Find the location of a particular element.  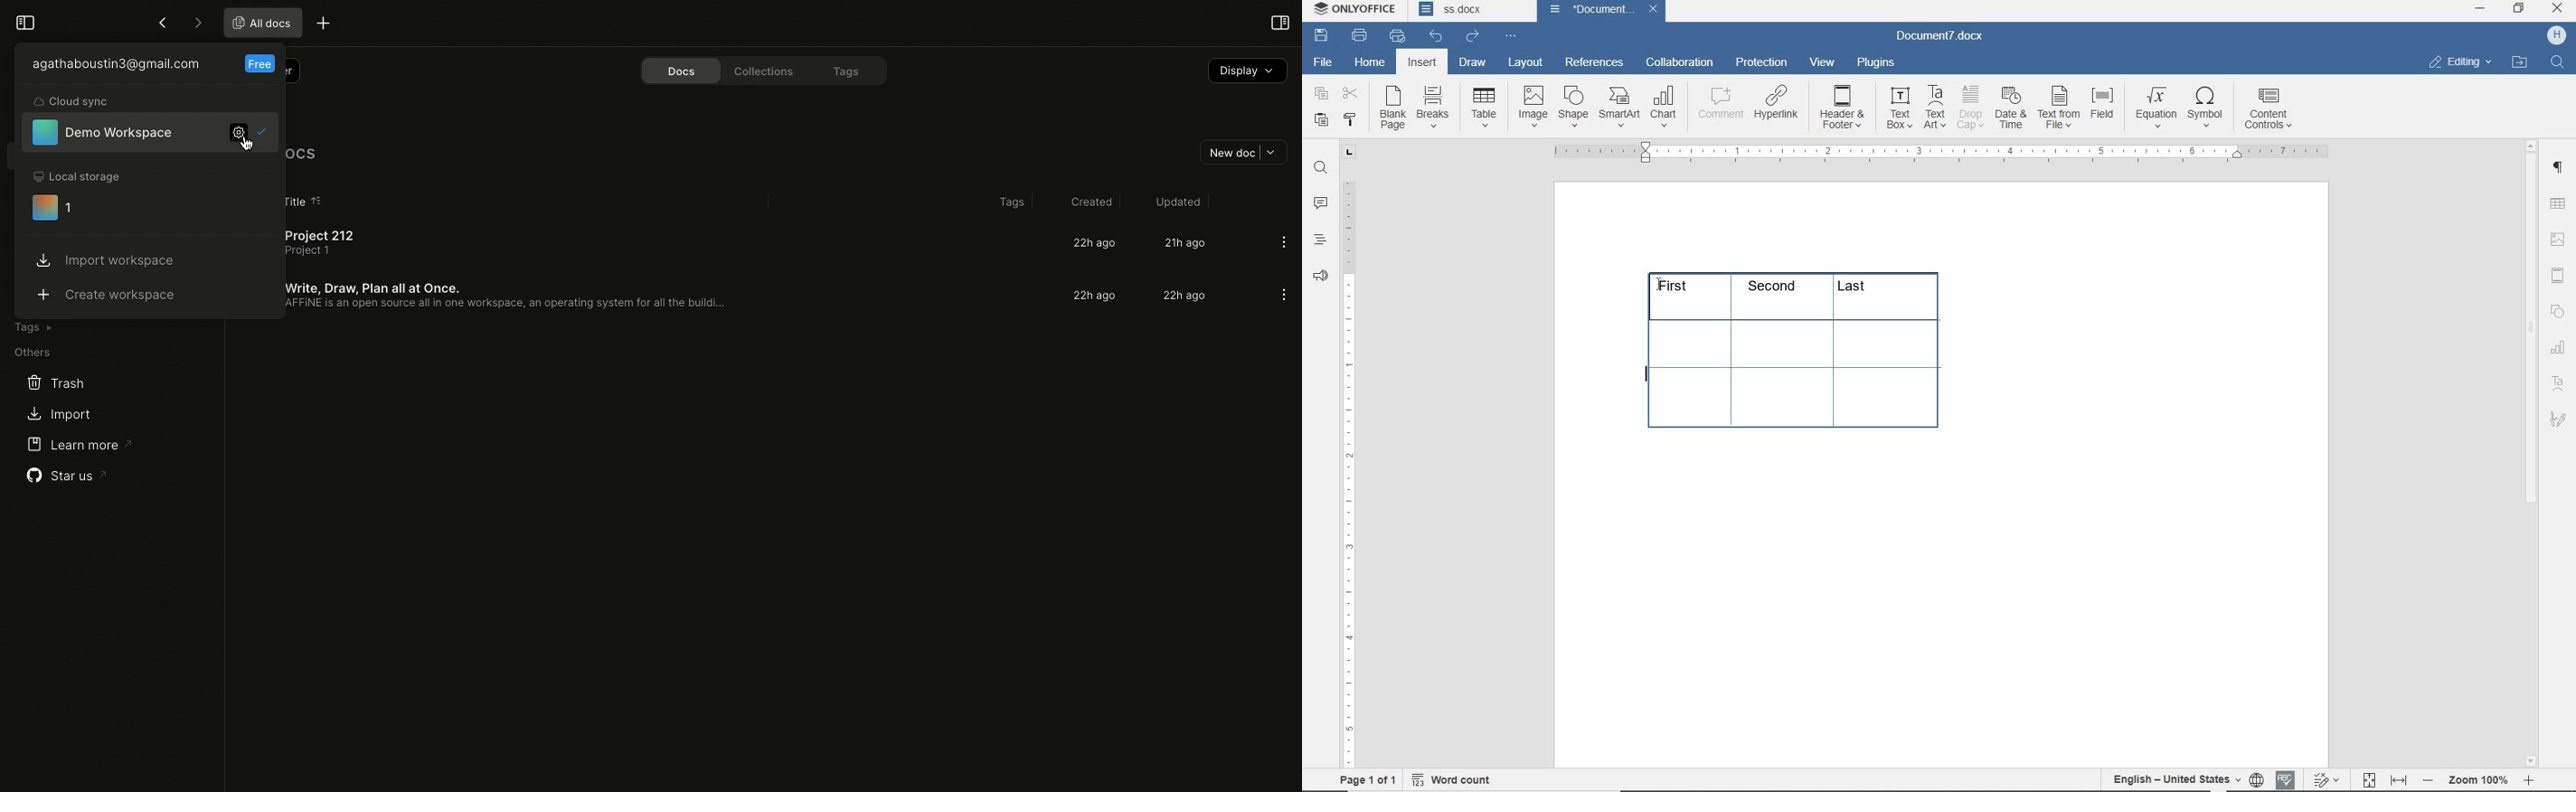

hyperlink is located at coordinates (1778, 105).